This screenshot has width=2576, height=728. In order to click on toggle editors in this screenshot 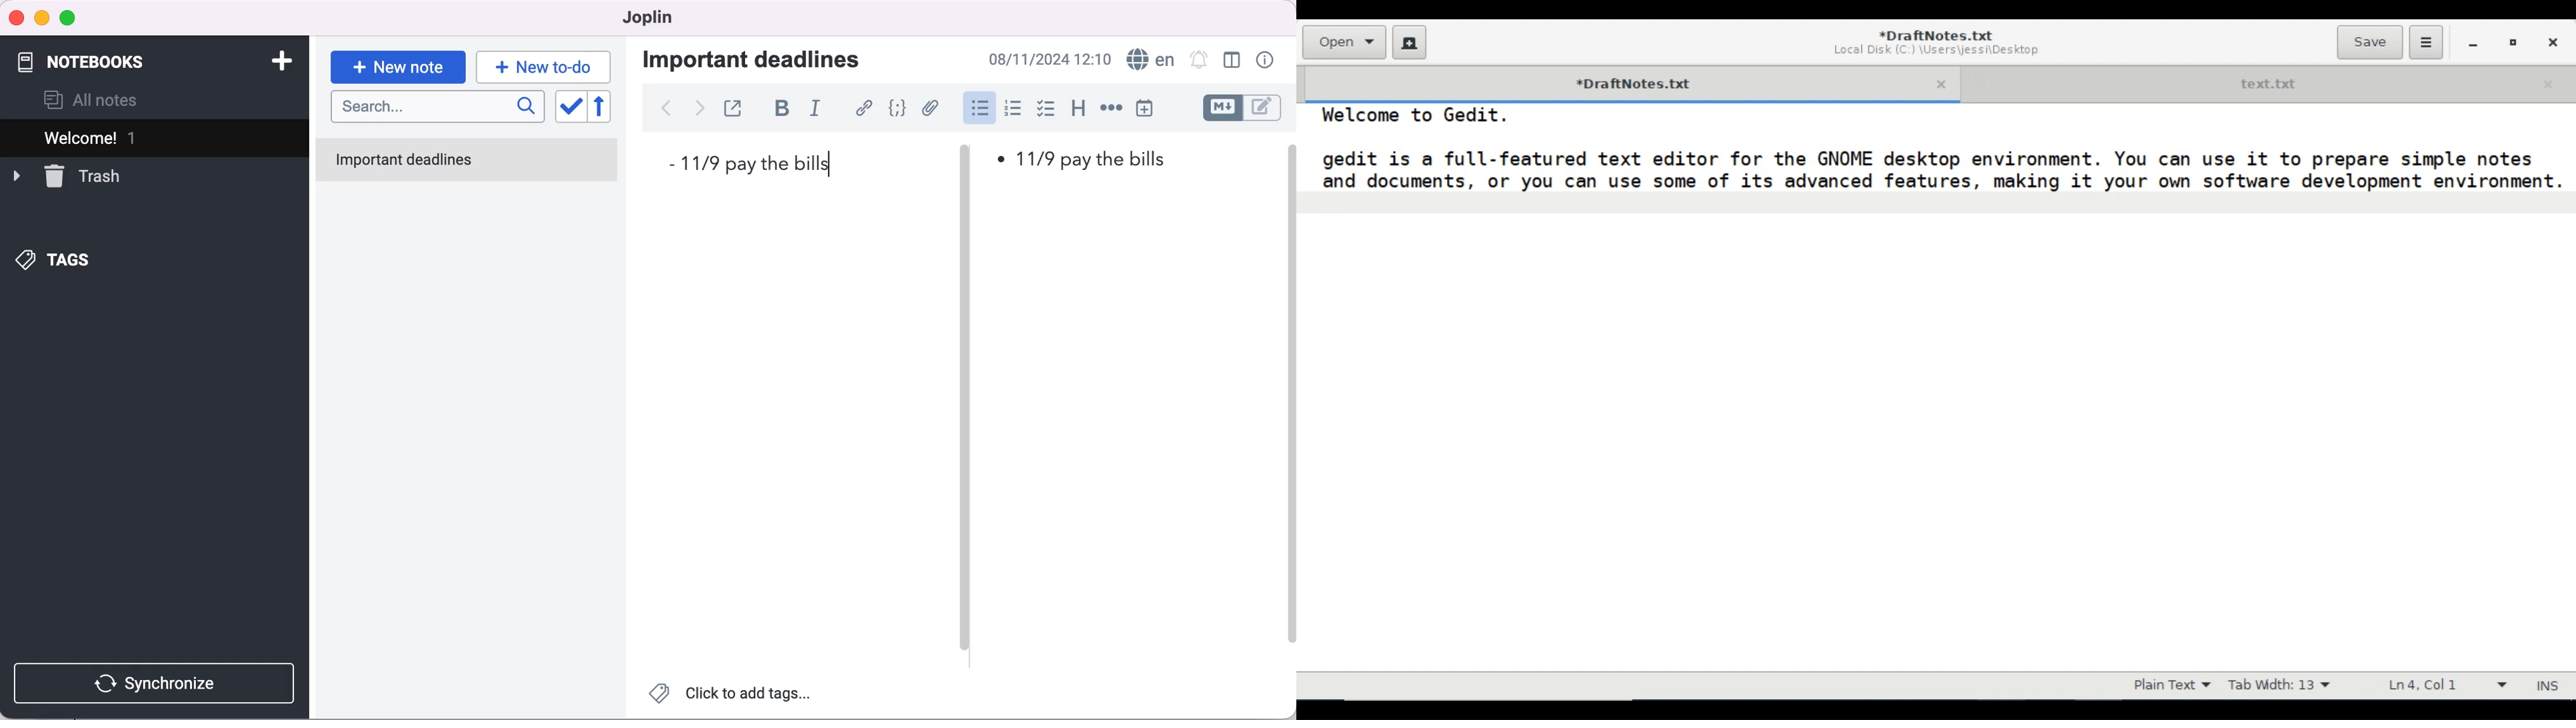, I will do `click(1246, 110)`.